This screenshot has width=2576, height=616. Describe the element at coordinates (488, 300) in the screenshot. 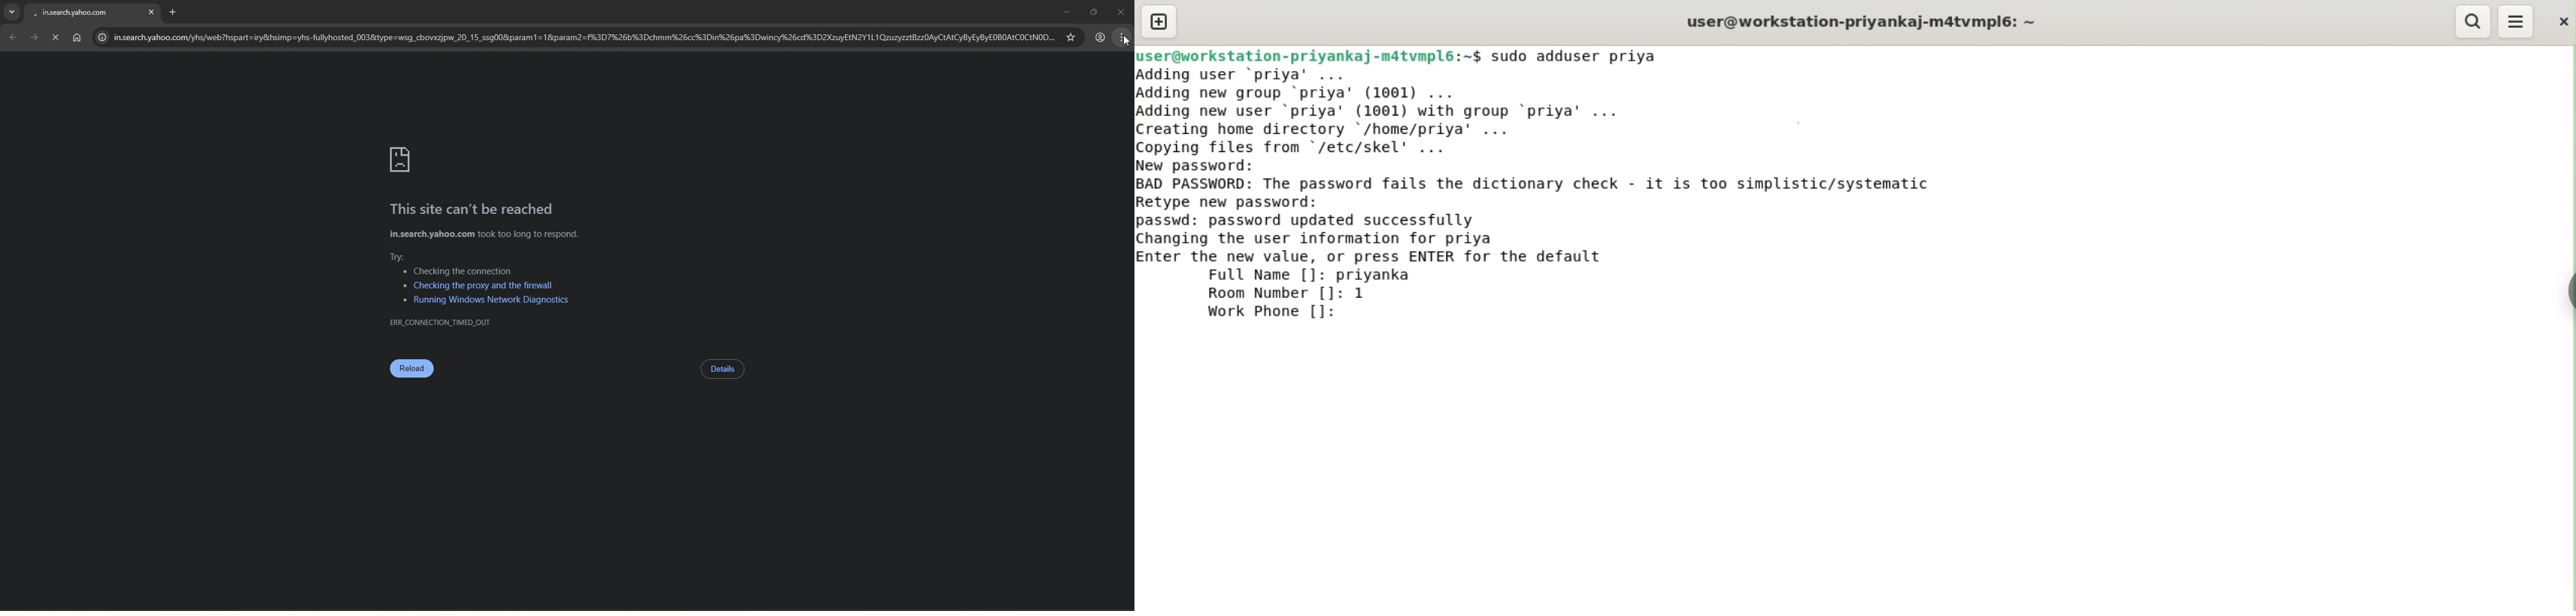

I see `Running Windows Network Diagnostics` at that location.